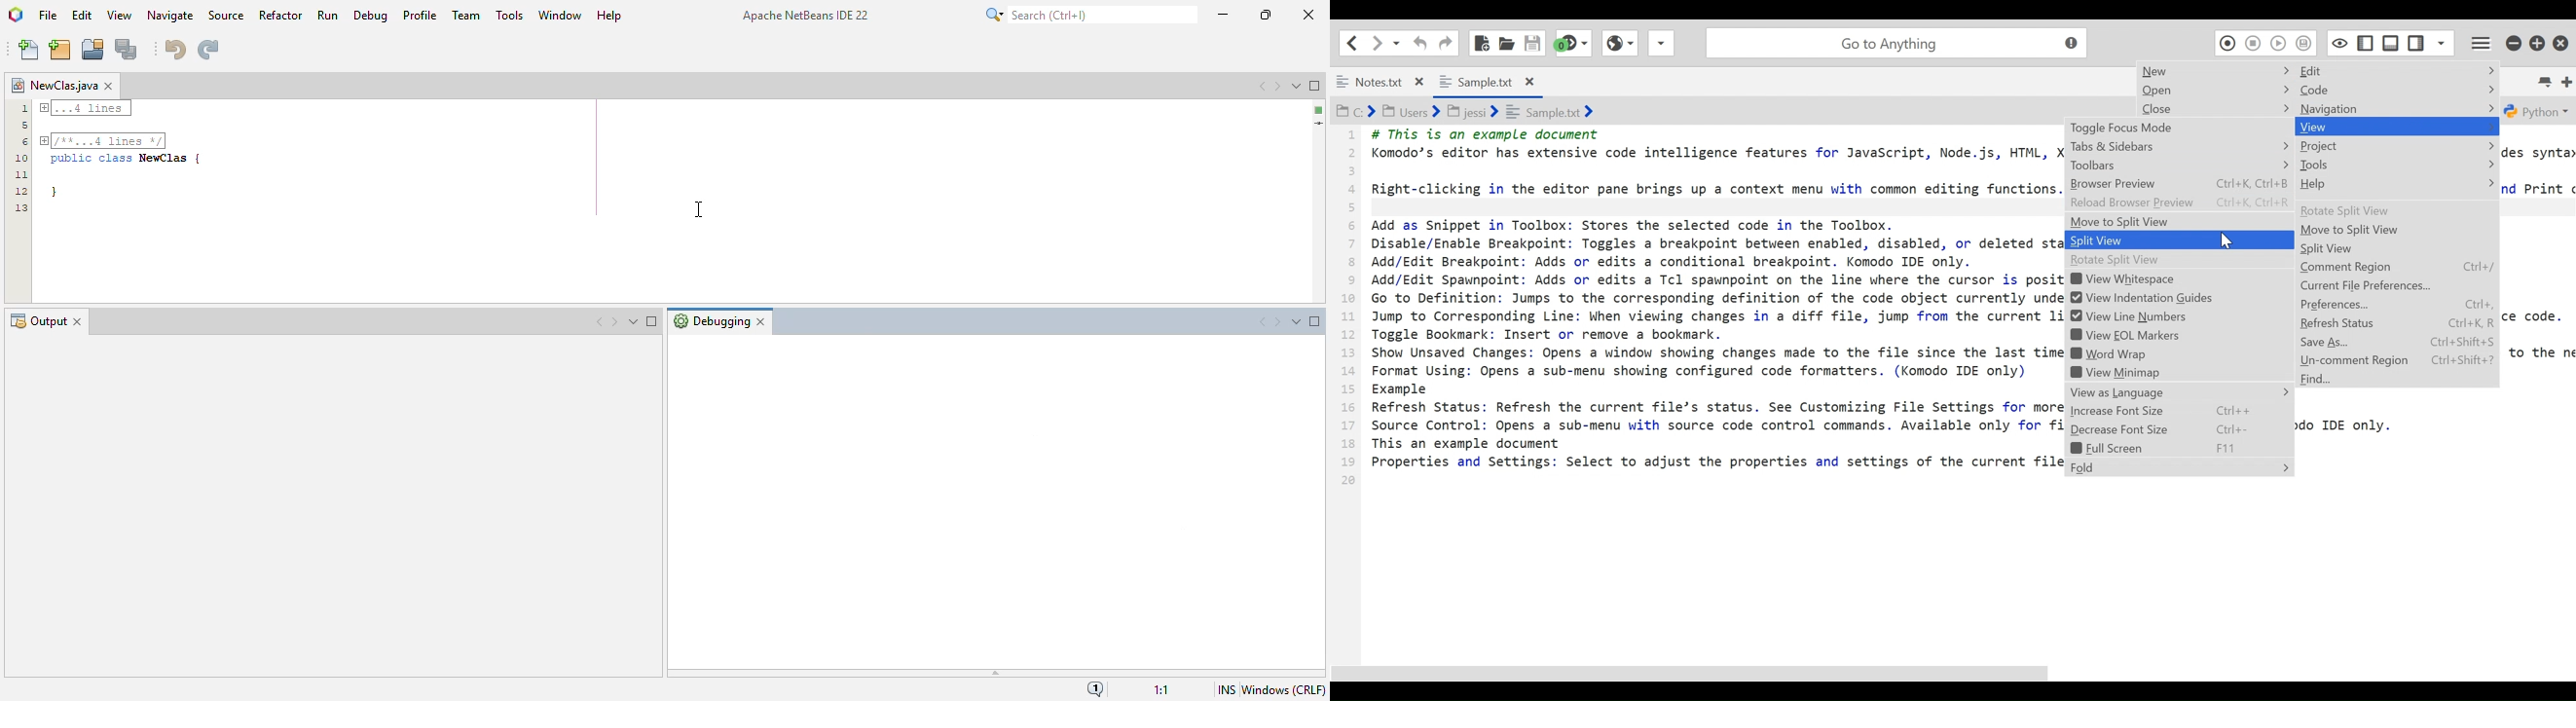 The width and height of the screenshot is (2576, 728). What do you see at coordinates (2398, 304) in the screenshot?
I see `Preferences... Ctrl+,` at bounding box center [2398, 304].